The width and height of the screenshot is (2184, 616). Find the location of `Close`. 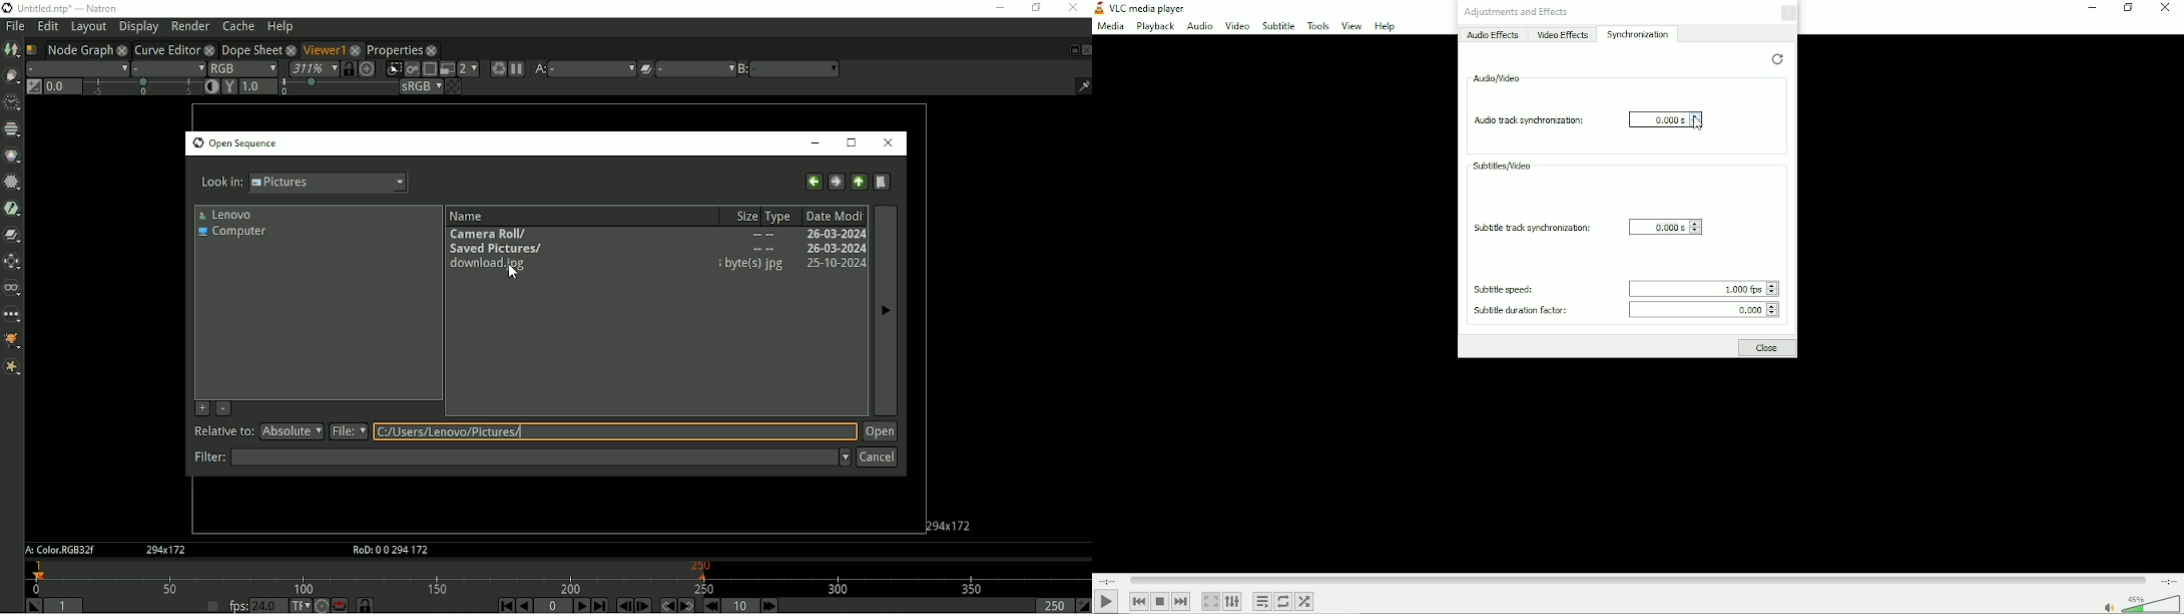

Close is located at coordinates (1789, 13).